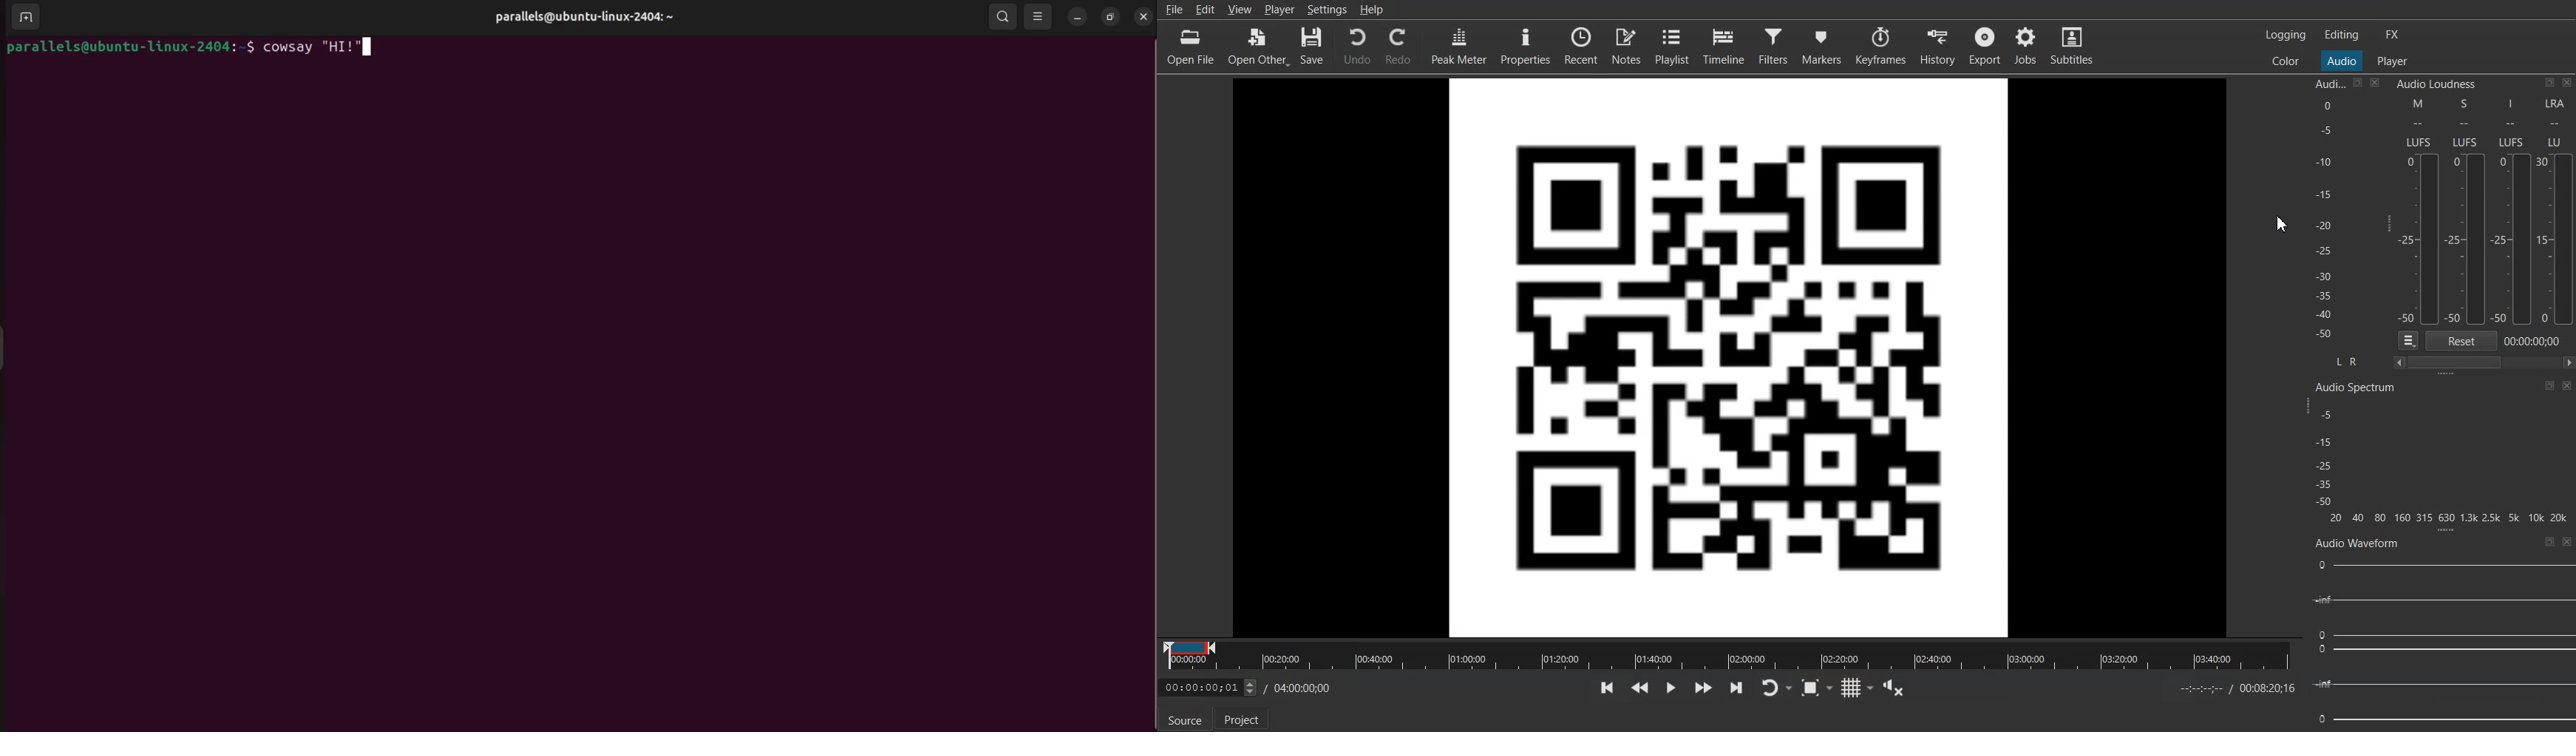 Image resolution: width=2576 pixels, height=756 pixels. Describe the element at coordinates (1702, 687) in the screenshot. I see `Play quickly forward` at that location.